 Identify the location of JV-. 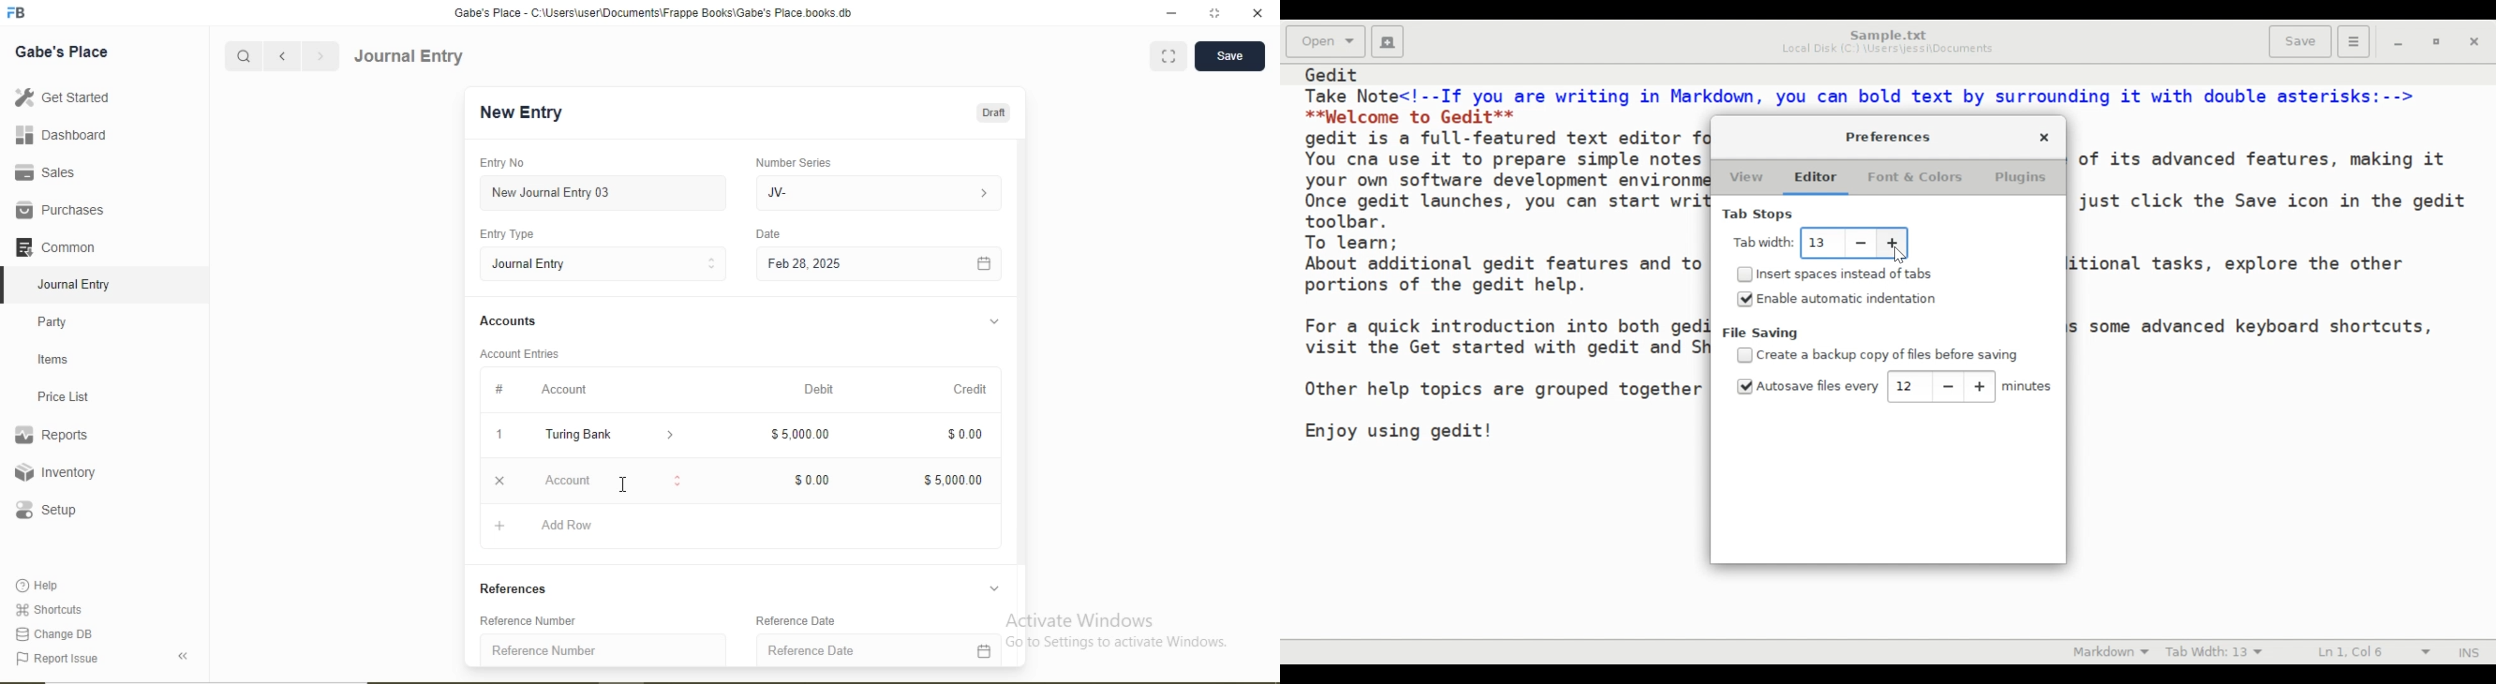
(777, 193).